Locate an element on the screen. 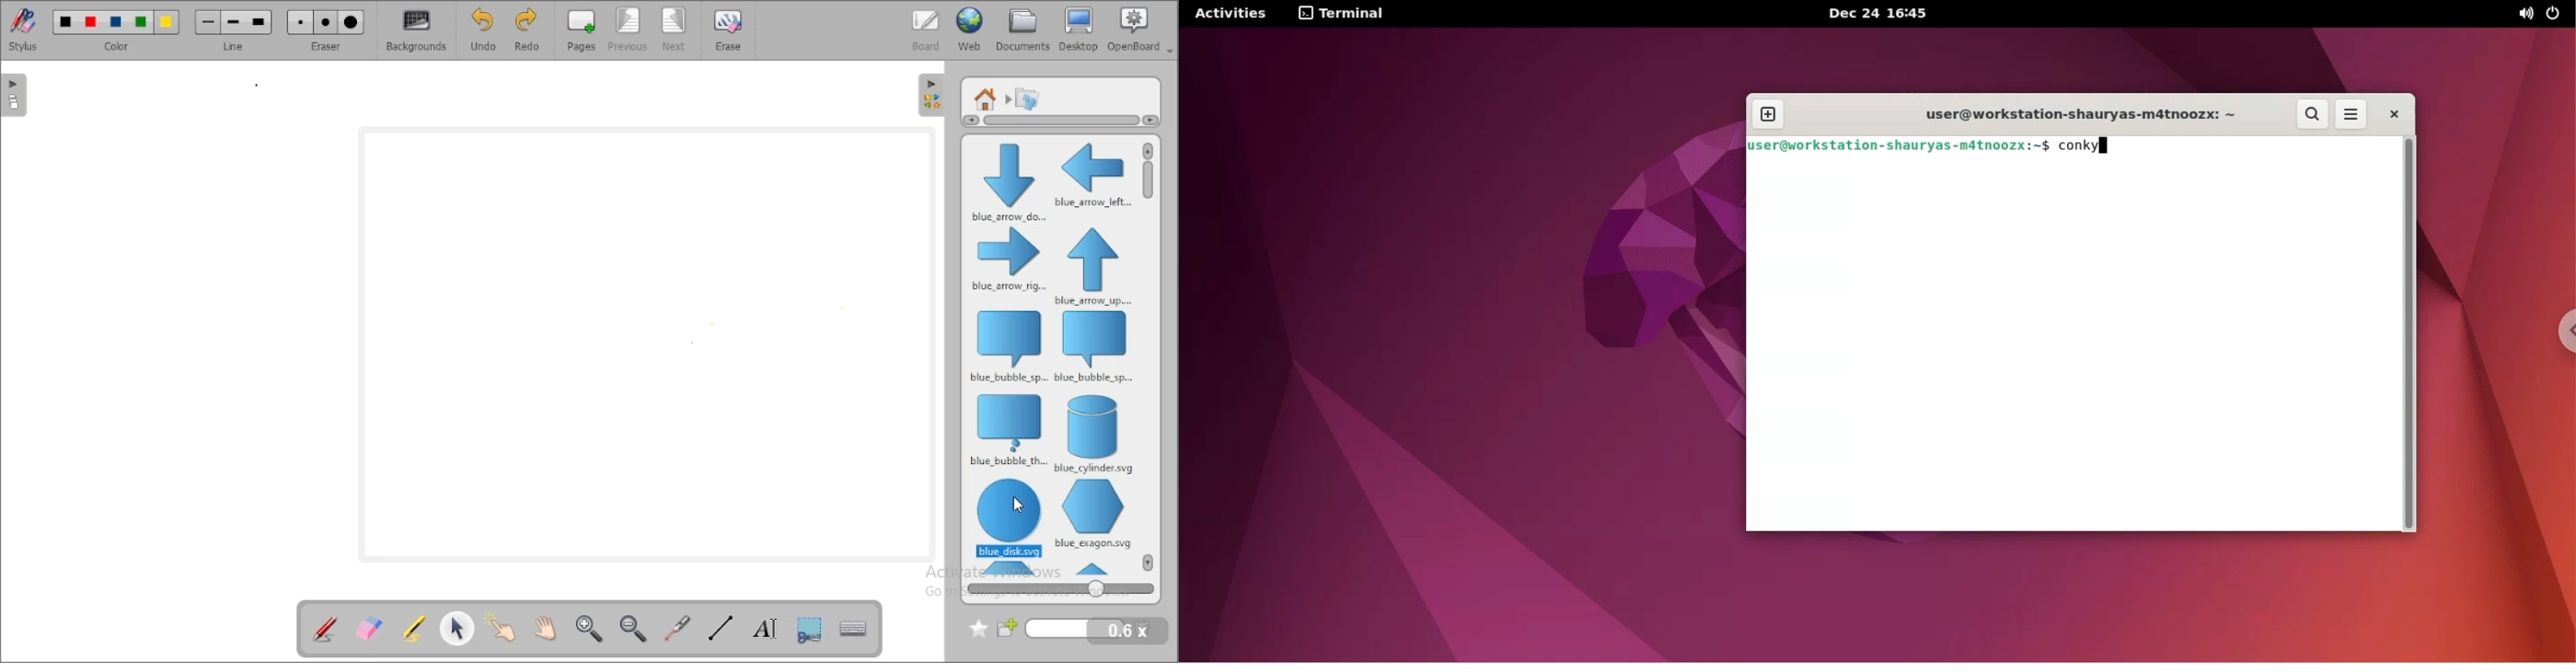  blue arrow down is located at coordinates (1006, 180).